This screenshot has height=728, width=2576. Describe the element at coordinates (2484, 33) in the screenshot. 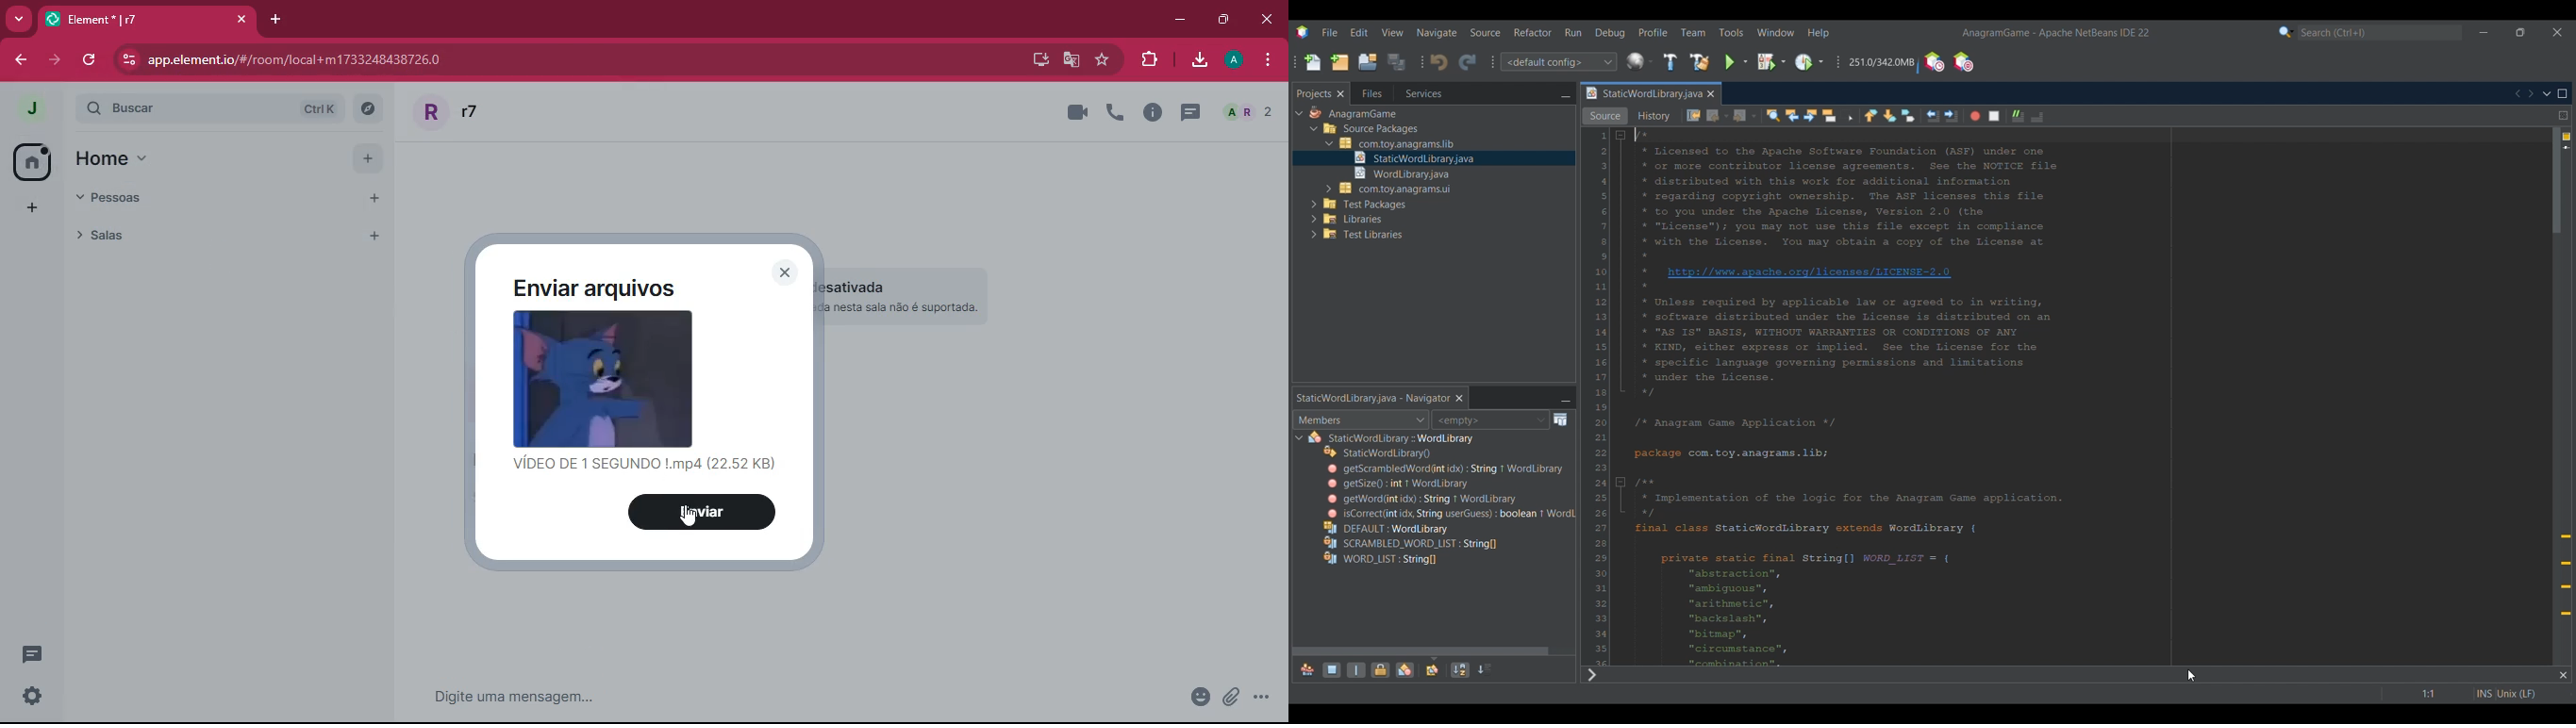

I see `Minimize` at that location.